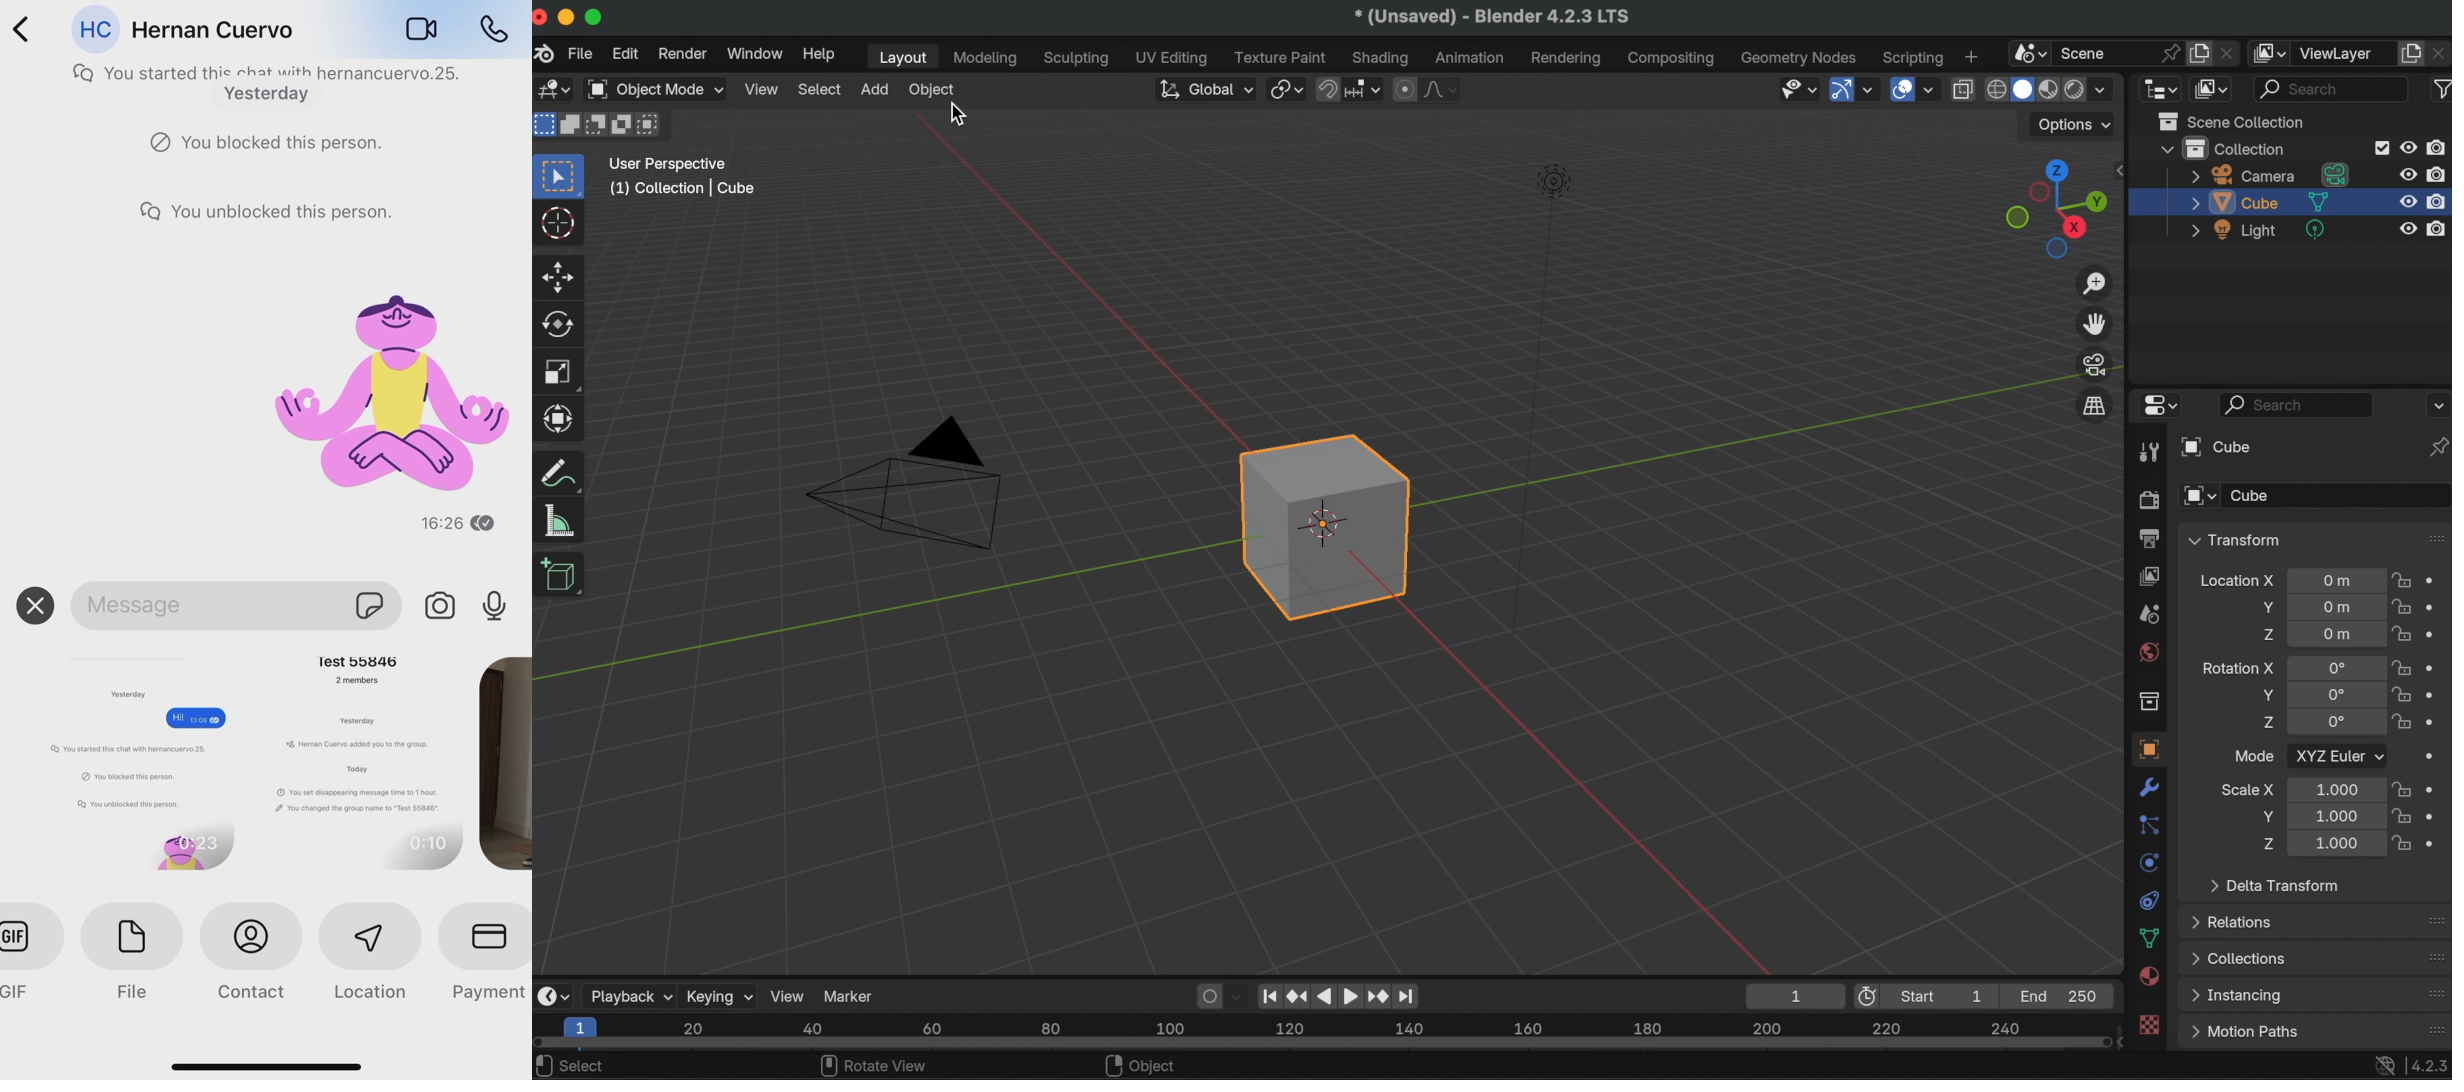  What do you see at coordinates (2093, 405) in the screenshot?
I see `switch the current view from perspective` at bounding box center [2093, 405].